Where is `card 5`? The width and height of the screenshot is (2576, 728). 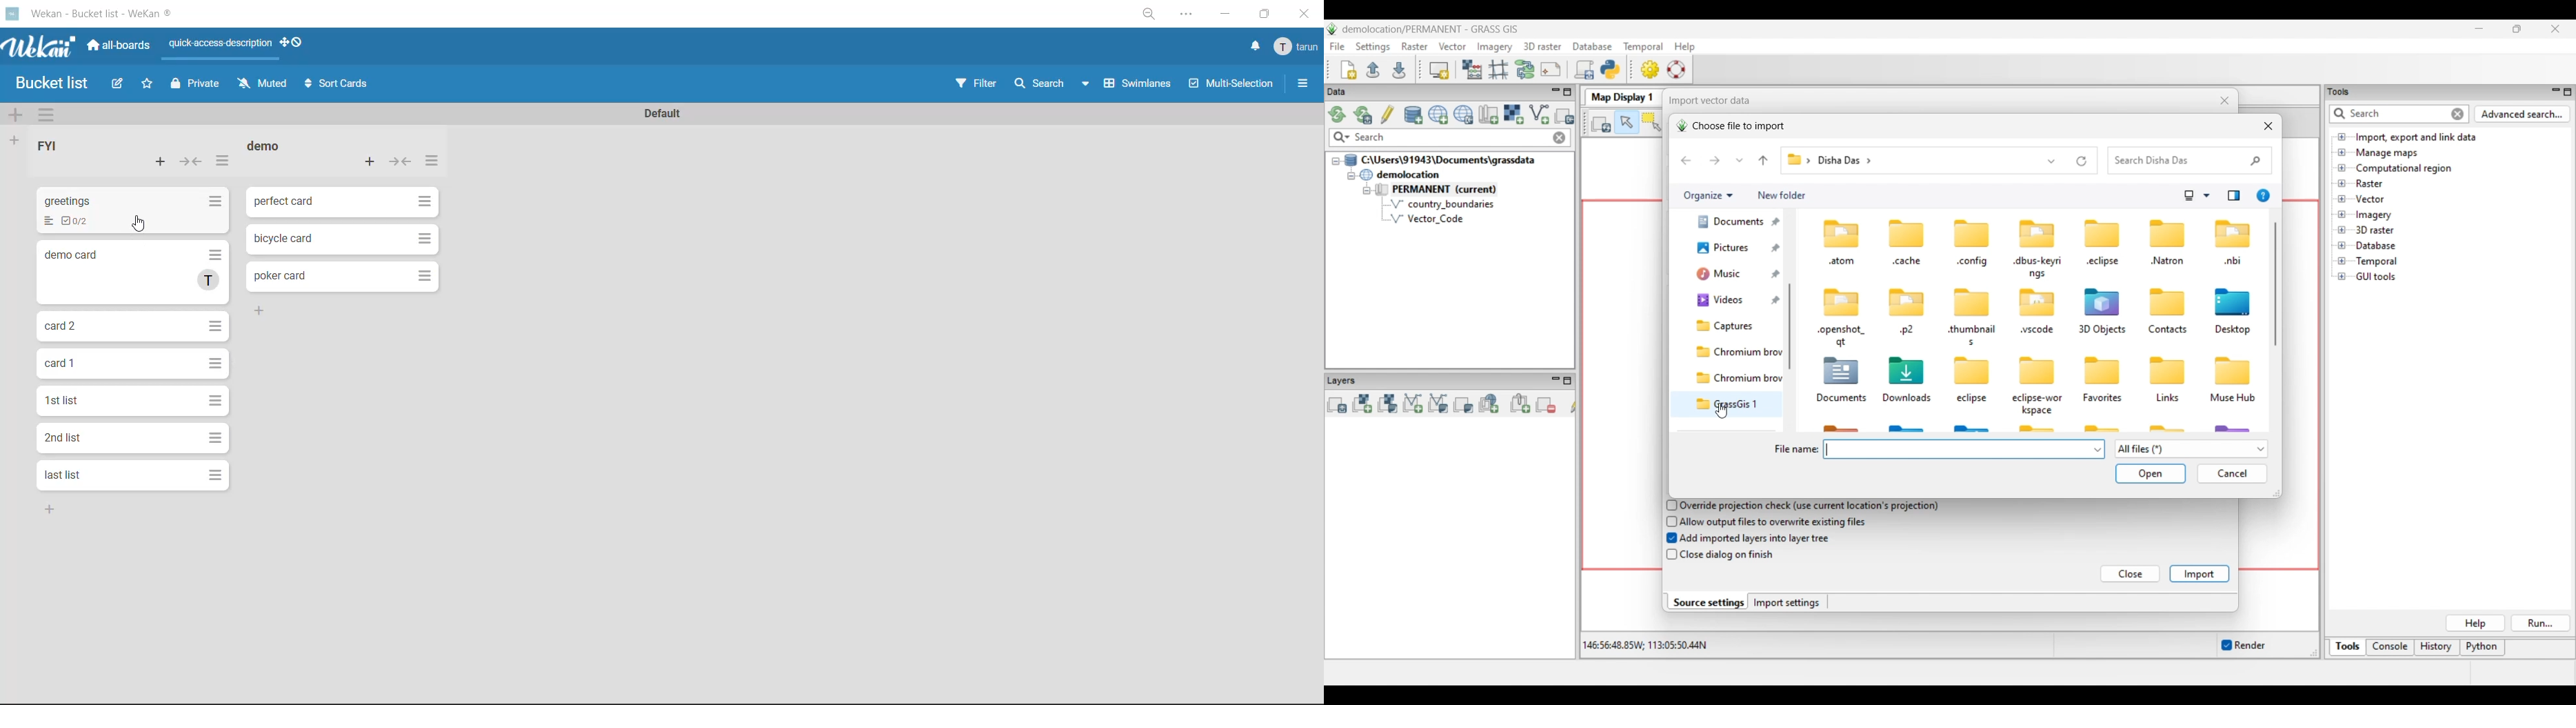 card 5 is located at coordinates (132, 401).